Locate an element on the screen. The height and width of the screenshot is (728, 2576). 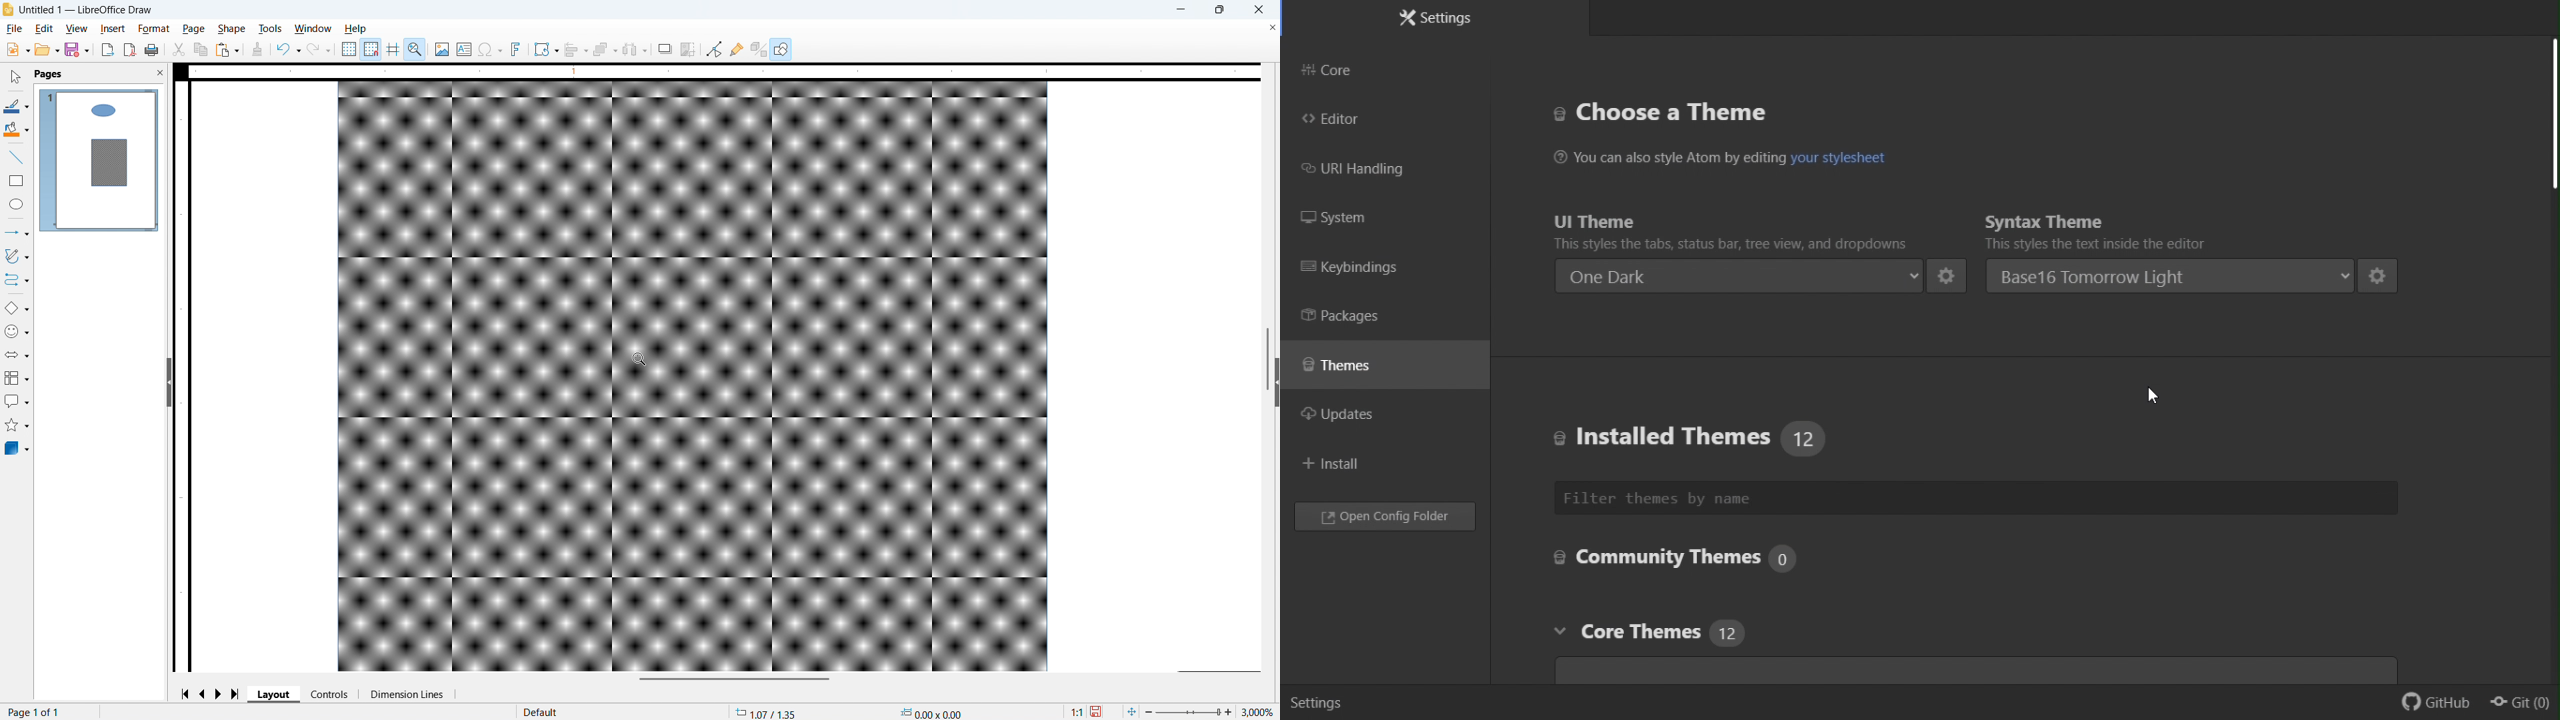
Expand panel  is located at coordinates (1276, 383).